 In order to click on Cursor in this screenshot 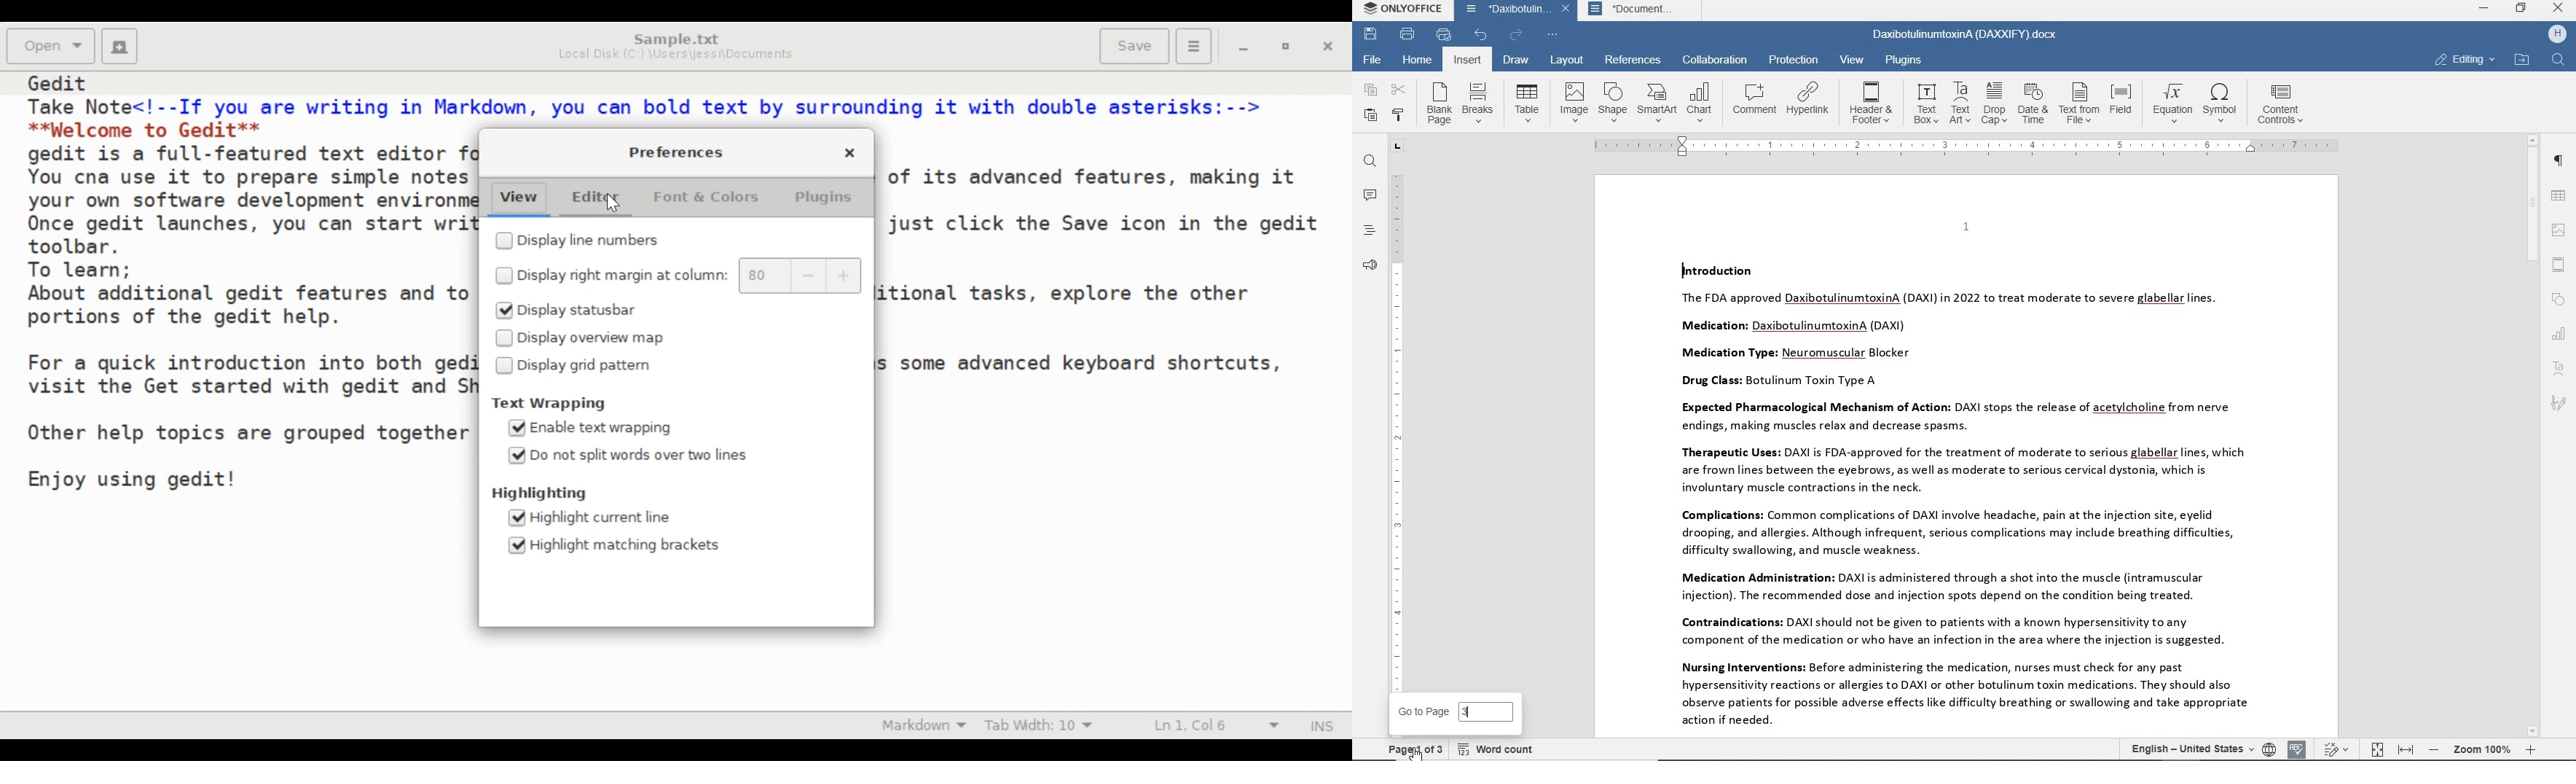, I will do `click(1415, 752)`.